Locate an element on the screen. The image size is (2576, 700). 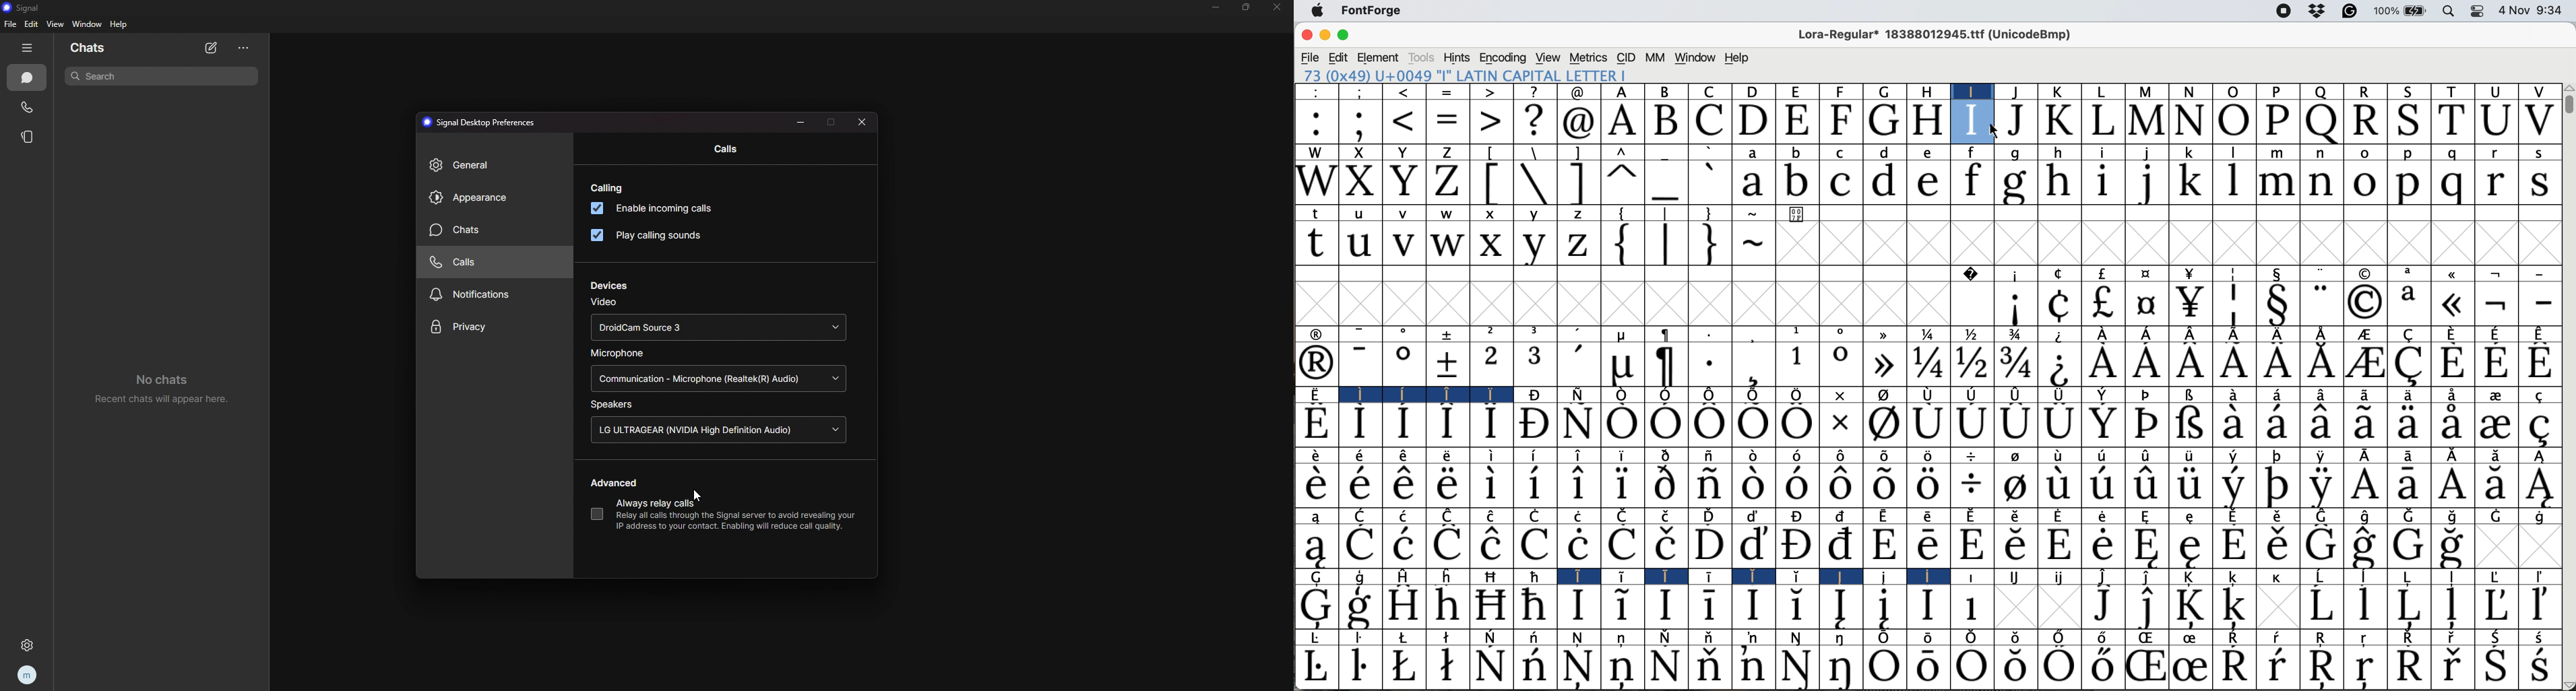
advanced is located at coordinates (614, 484).